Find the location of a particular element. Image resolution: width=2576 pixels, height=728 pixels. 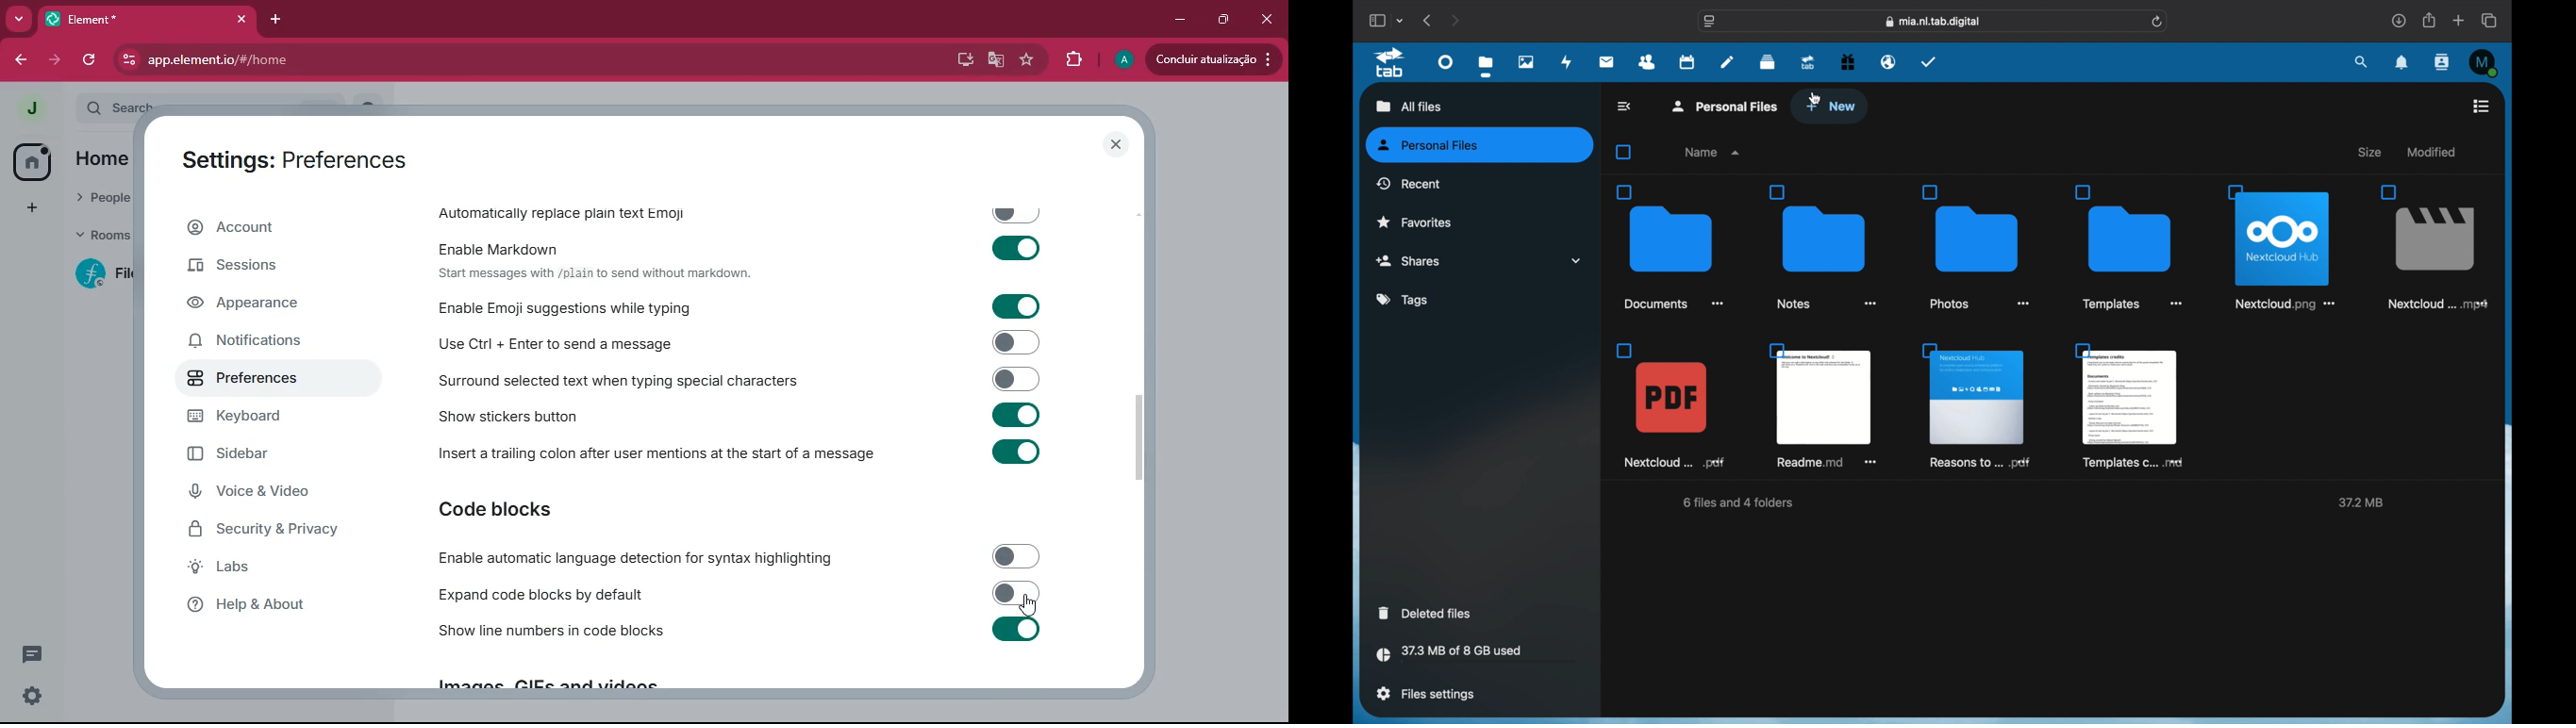

google translate is located at coordinates (996, 59).